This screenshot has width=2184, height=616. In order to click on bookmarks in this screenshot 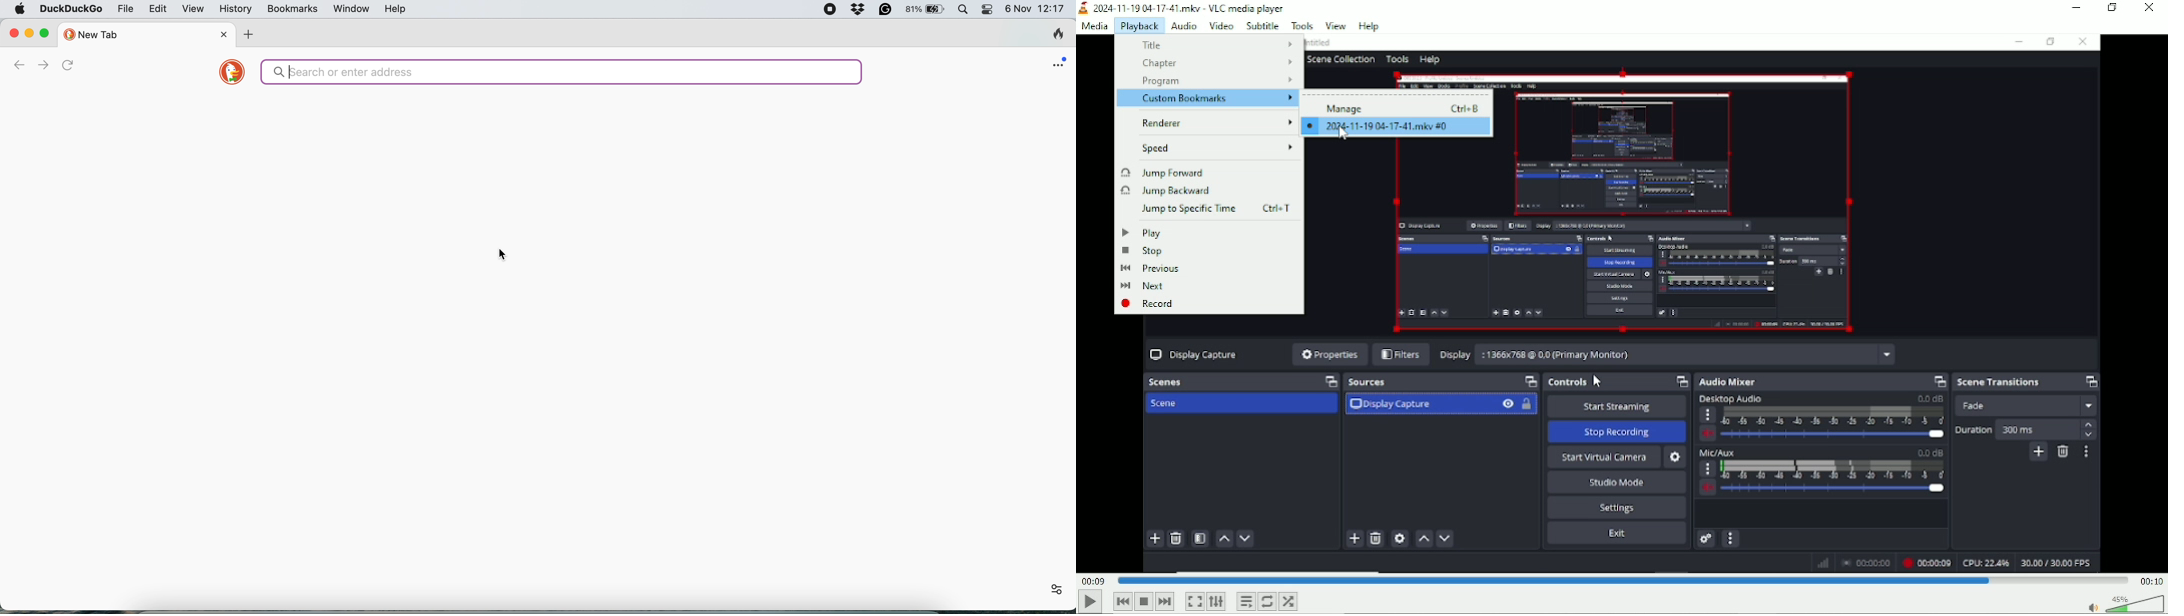, I will do `click(292, 8)`.